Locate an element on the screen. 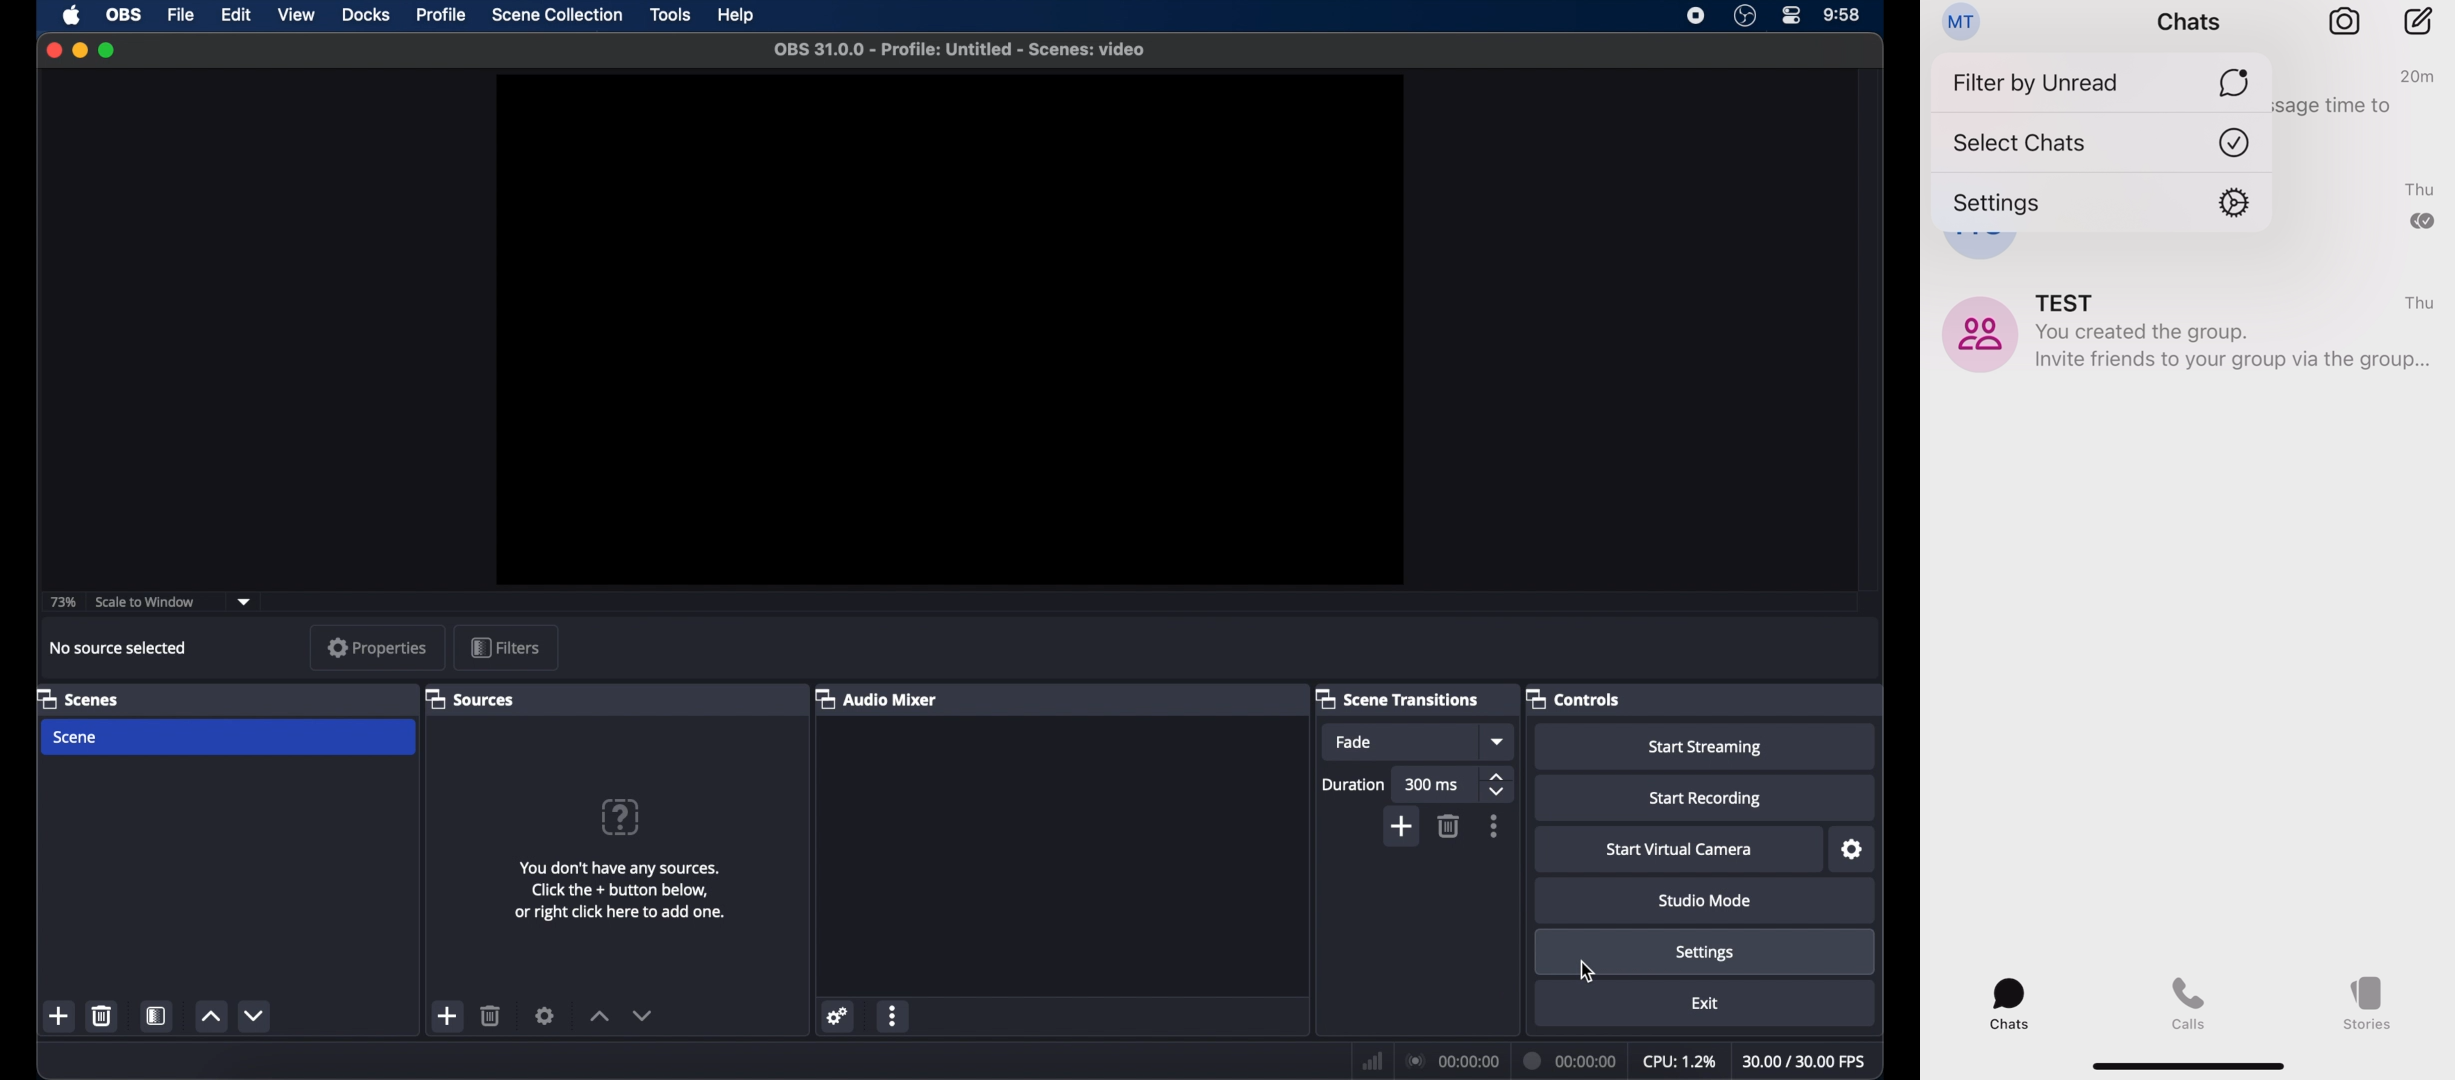 The width and height of the screenshot is (2464, 1092). settings is located at coordinates (1706, 953).